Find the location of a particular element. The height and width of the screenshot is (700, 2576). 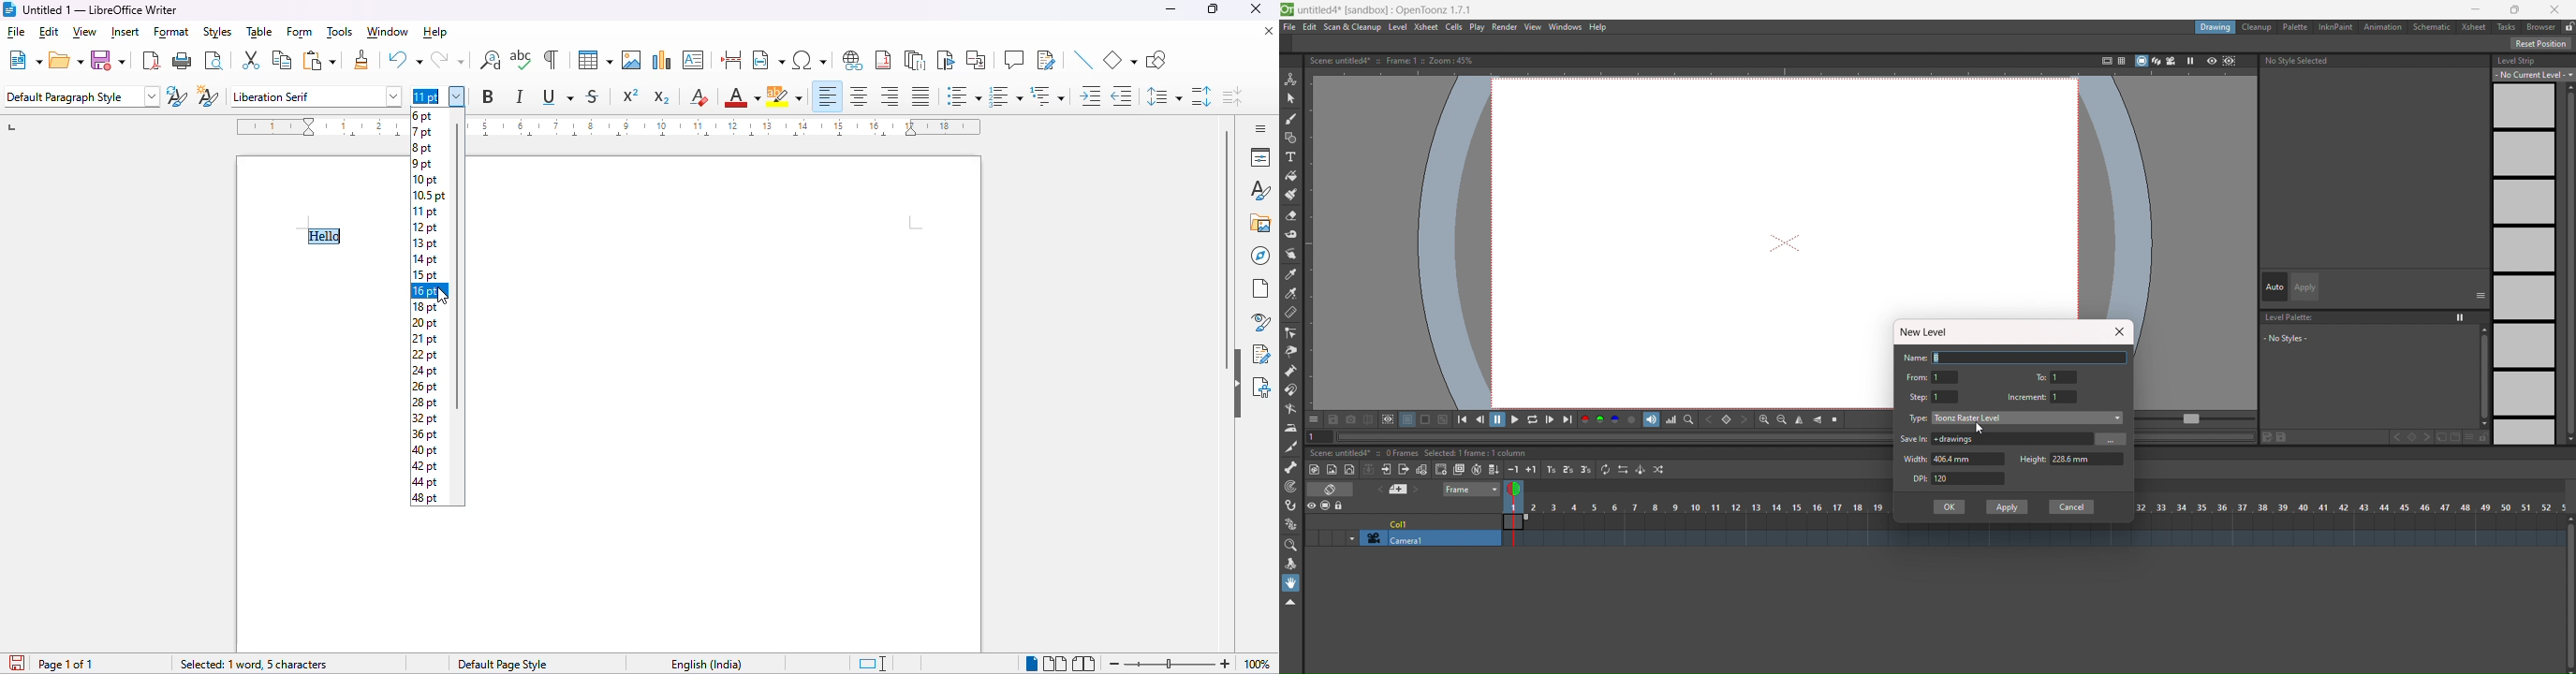

soundtrack is located at coordinates (1651, 419).